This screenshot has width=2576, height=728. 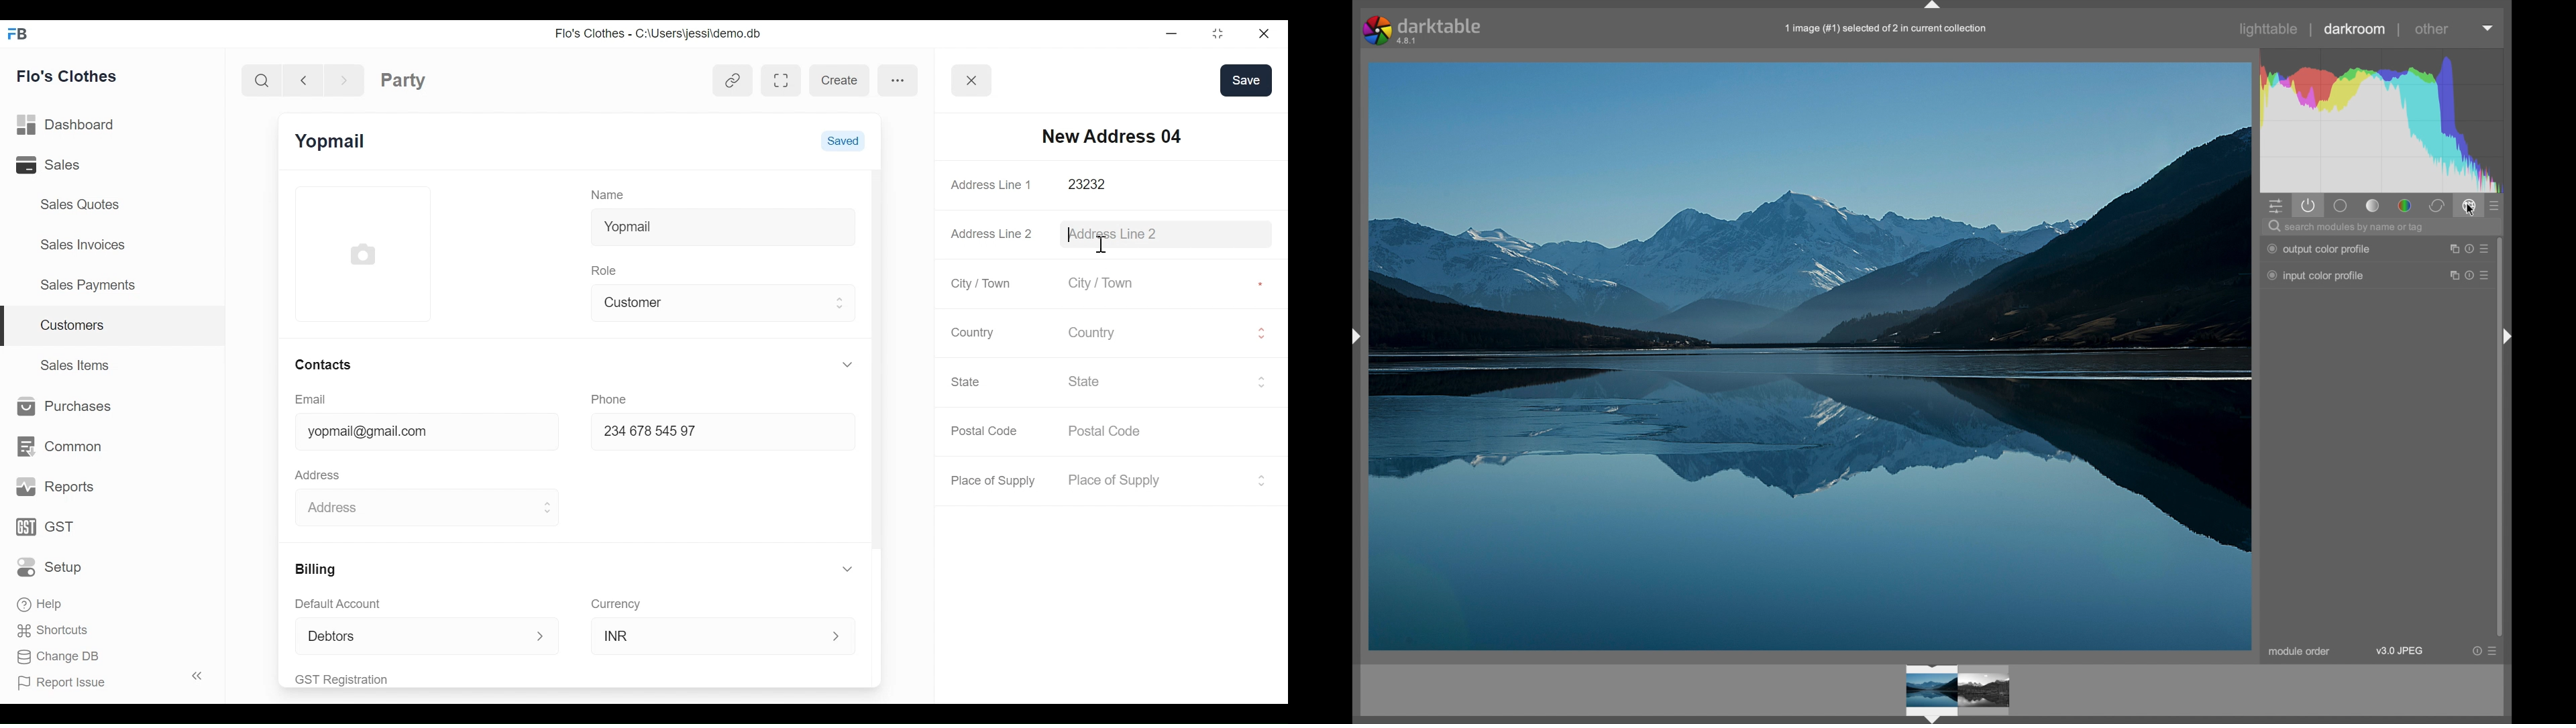 What do you see at coordinates (1113, 432) in the screenshot?
I see `Postal Code` at bounding box center [1113, 432].